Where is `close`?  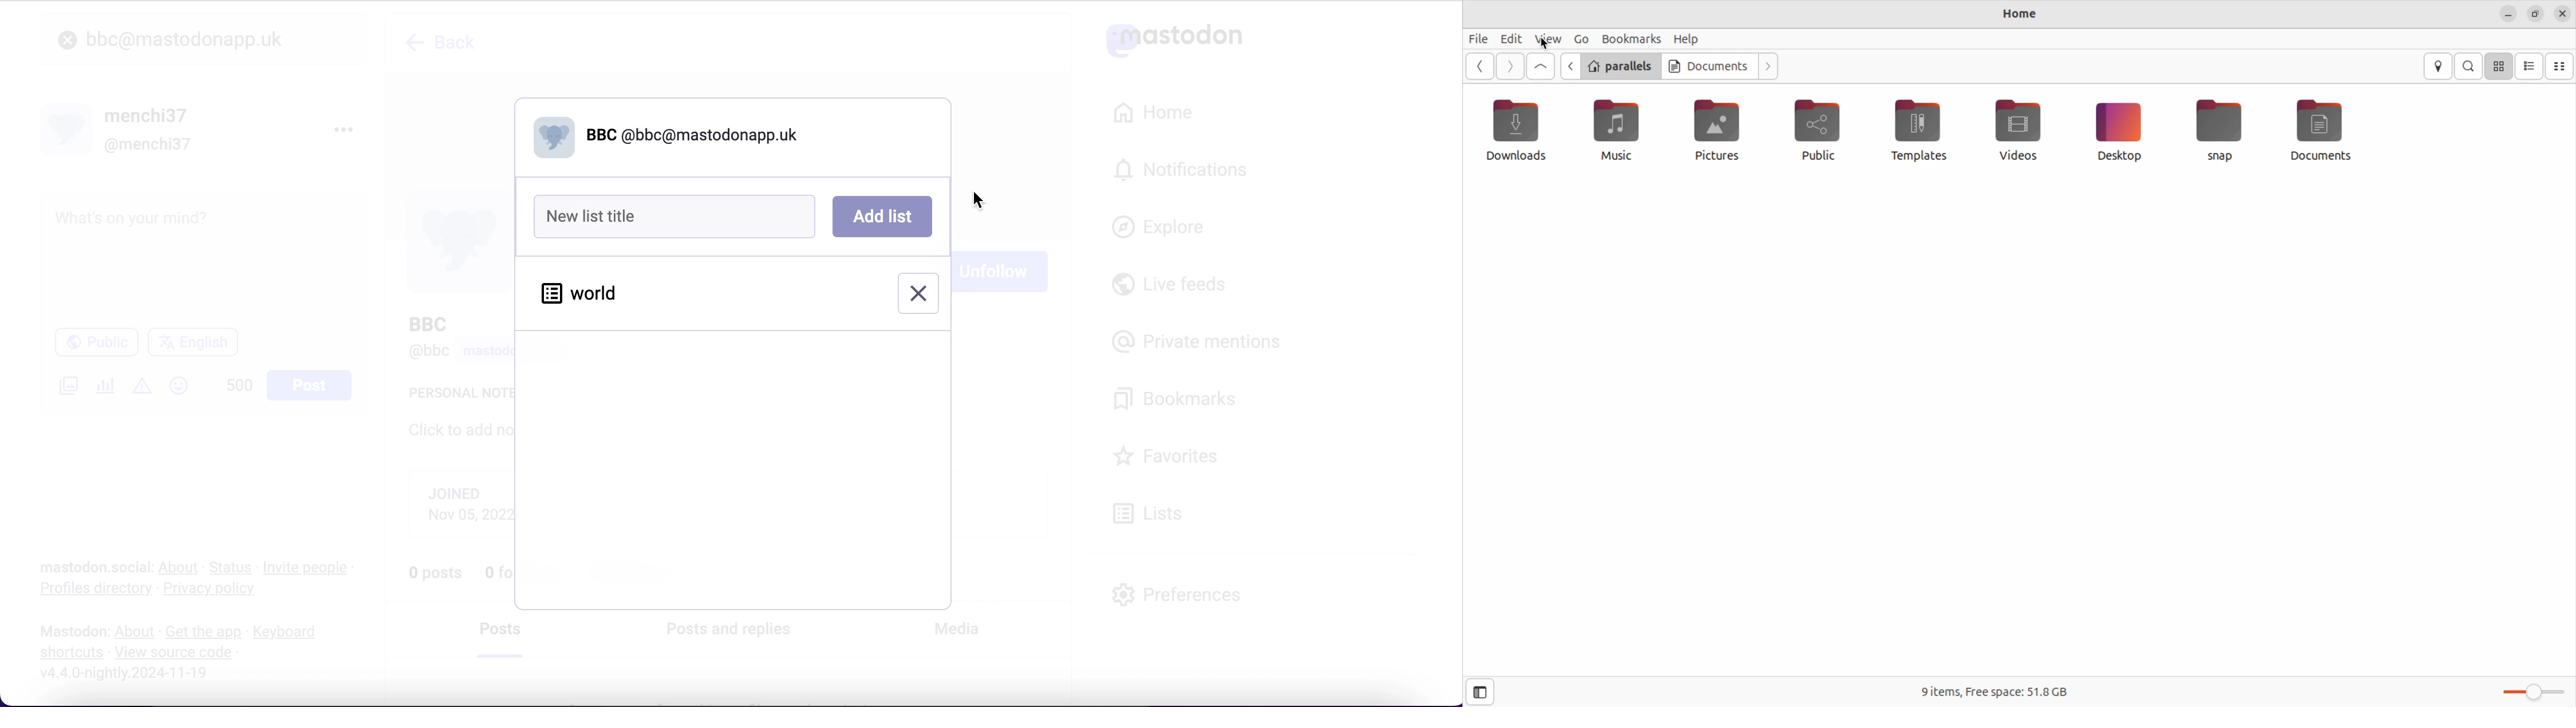
close is located at coordinates (2564, 14).